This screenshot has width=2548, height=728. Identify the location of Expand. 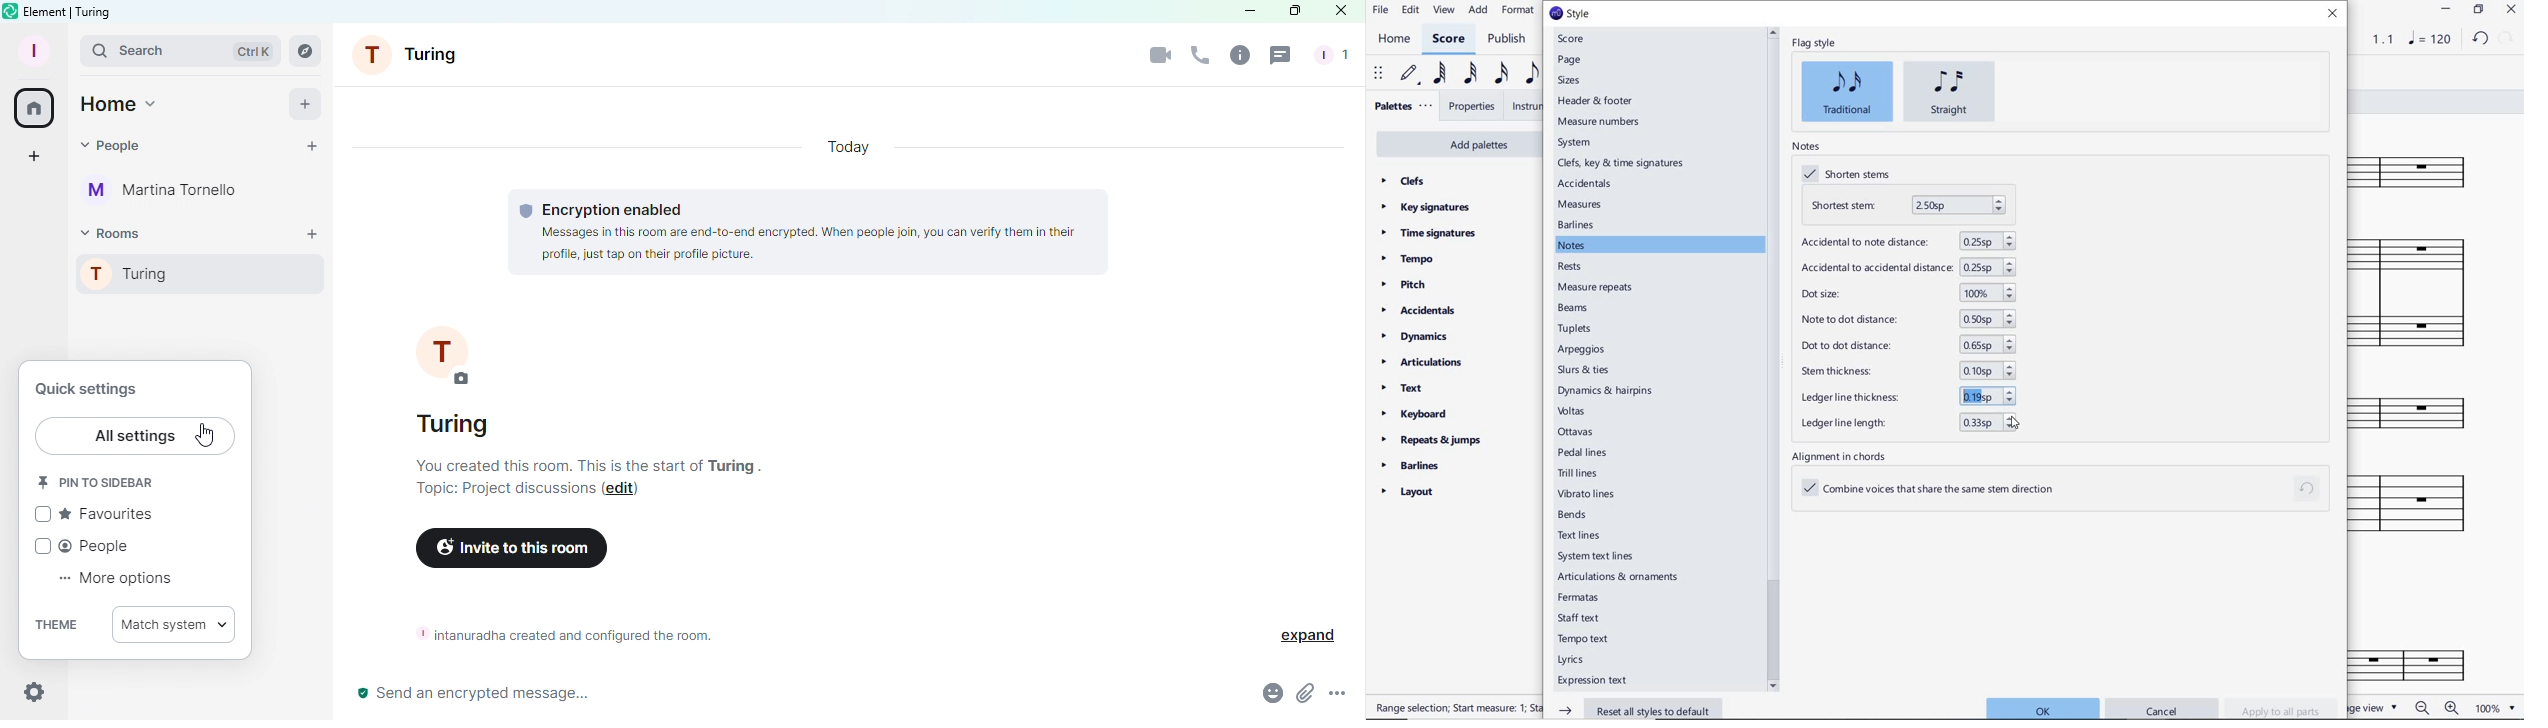
(1296, 632).